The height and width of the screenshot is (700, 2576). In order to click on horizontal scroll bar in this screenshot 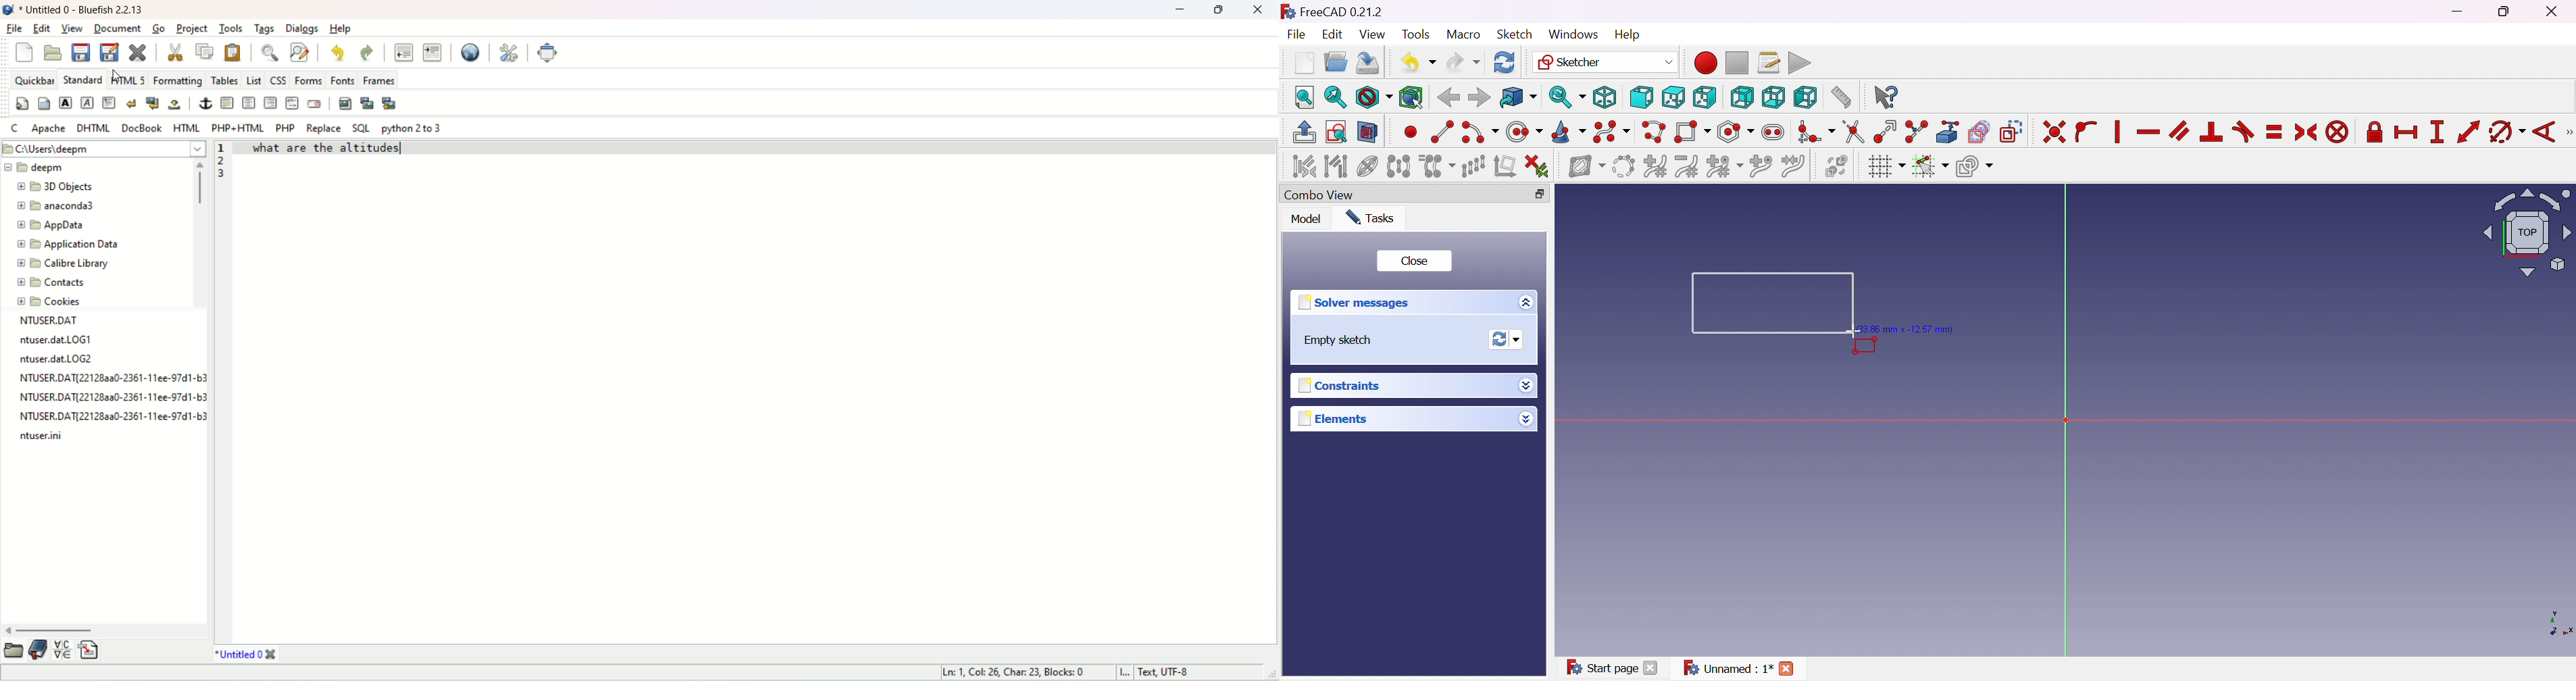, I will do `click(106, 629)`.